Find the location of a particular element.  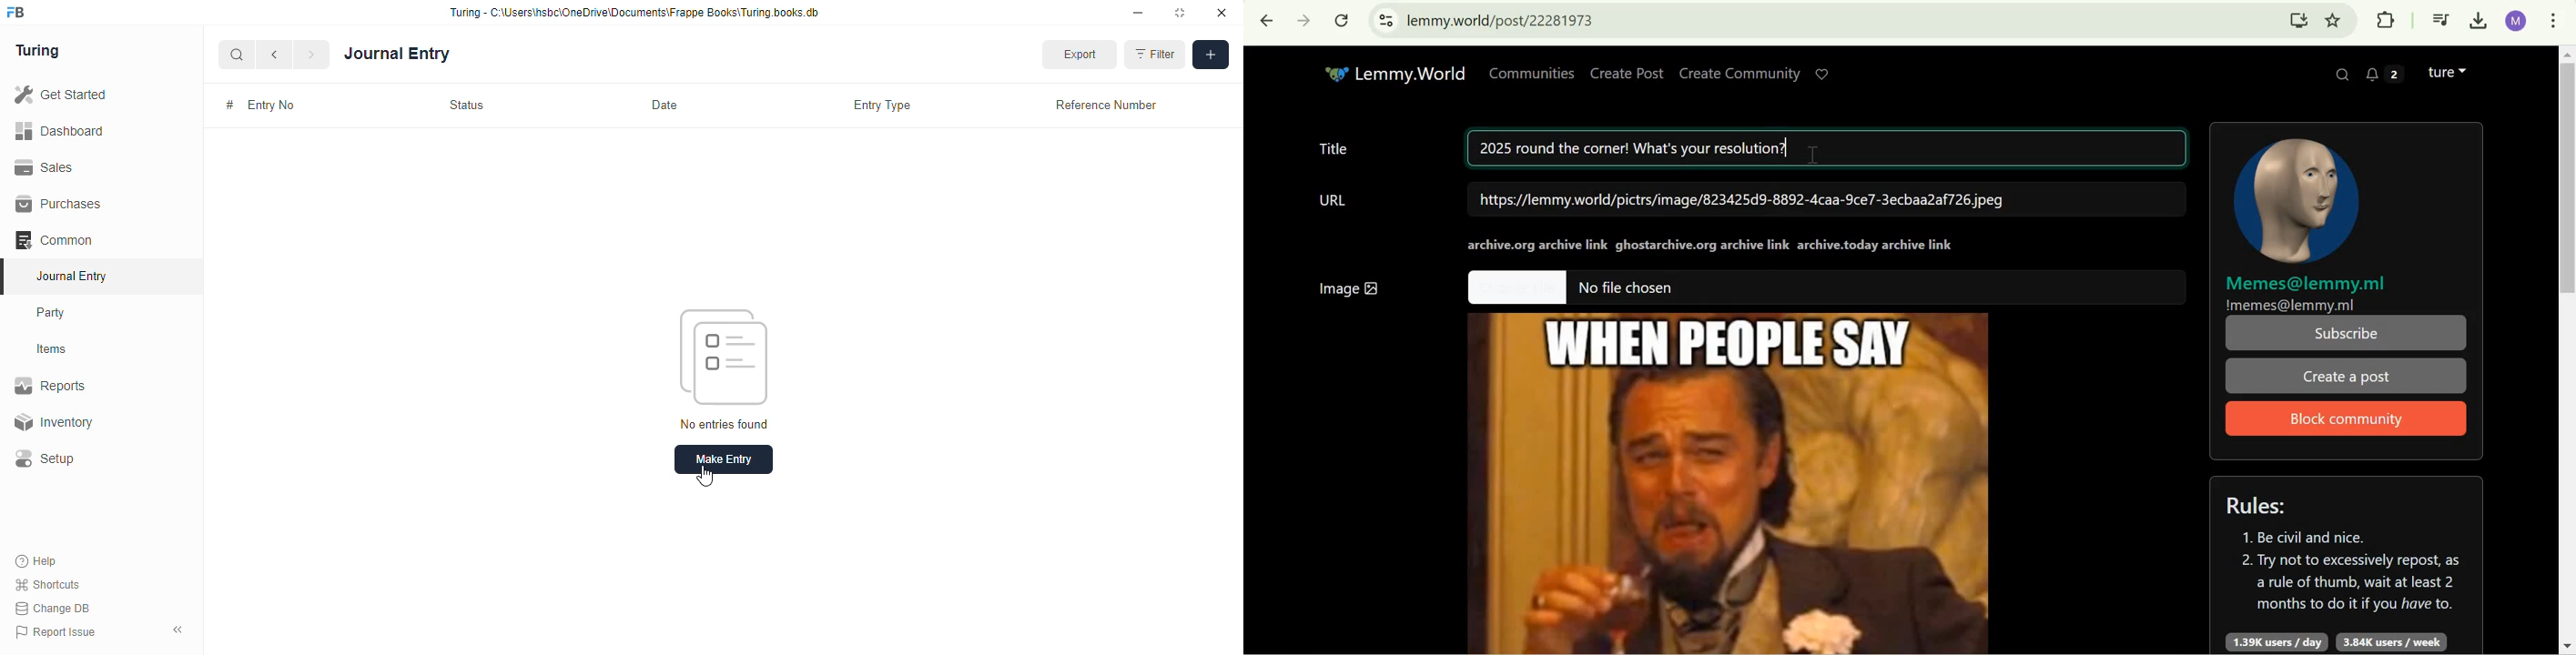

sales is located at coordinates (45, 166).